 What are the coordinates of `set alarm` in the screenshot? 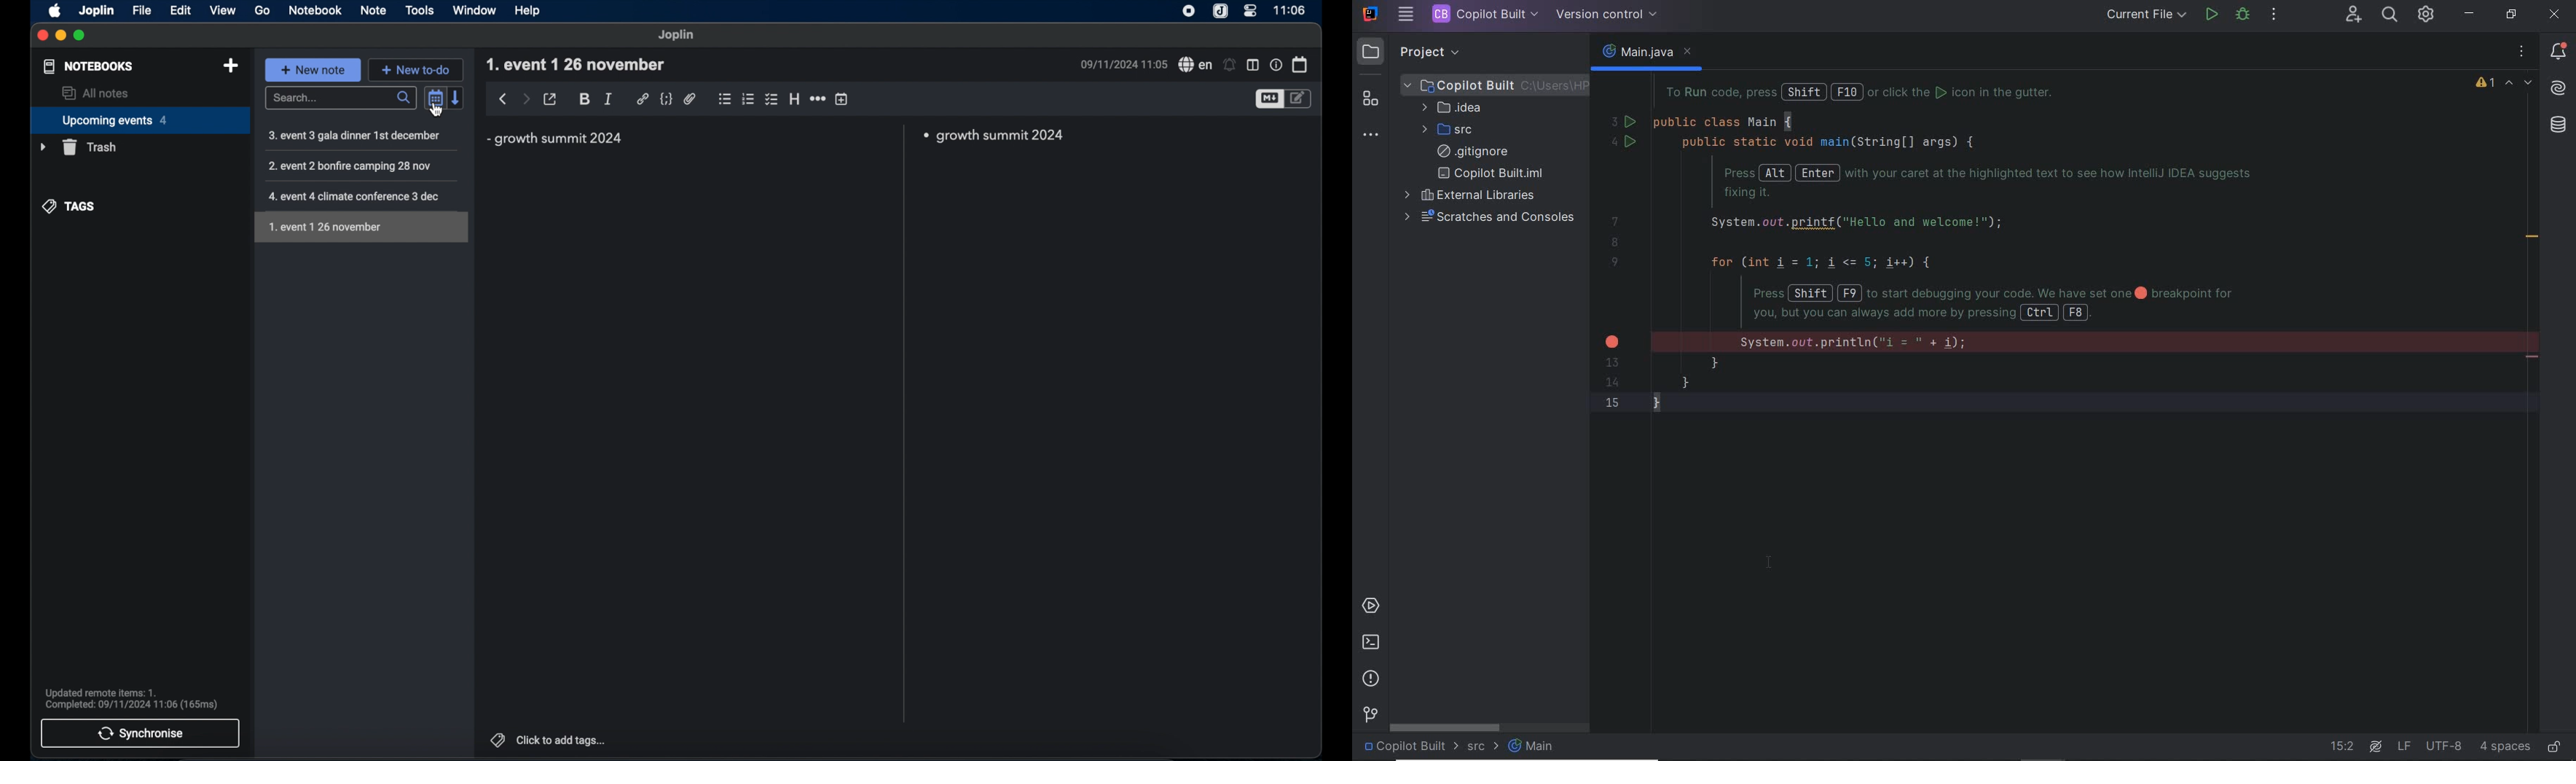 It's located at (1230, 64).